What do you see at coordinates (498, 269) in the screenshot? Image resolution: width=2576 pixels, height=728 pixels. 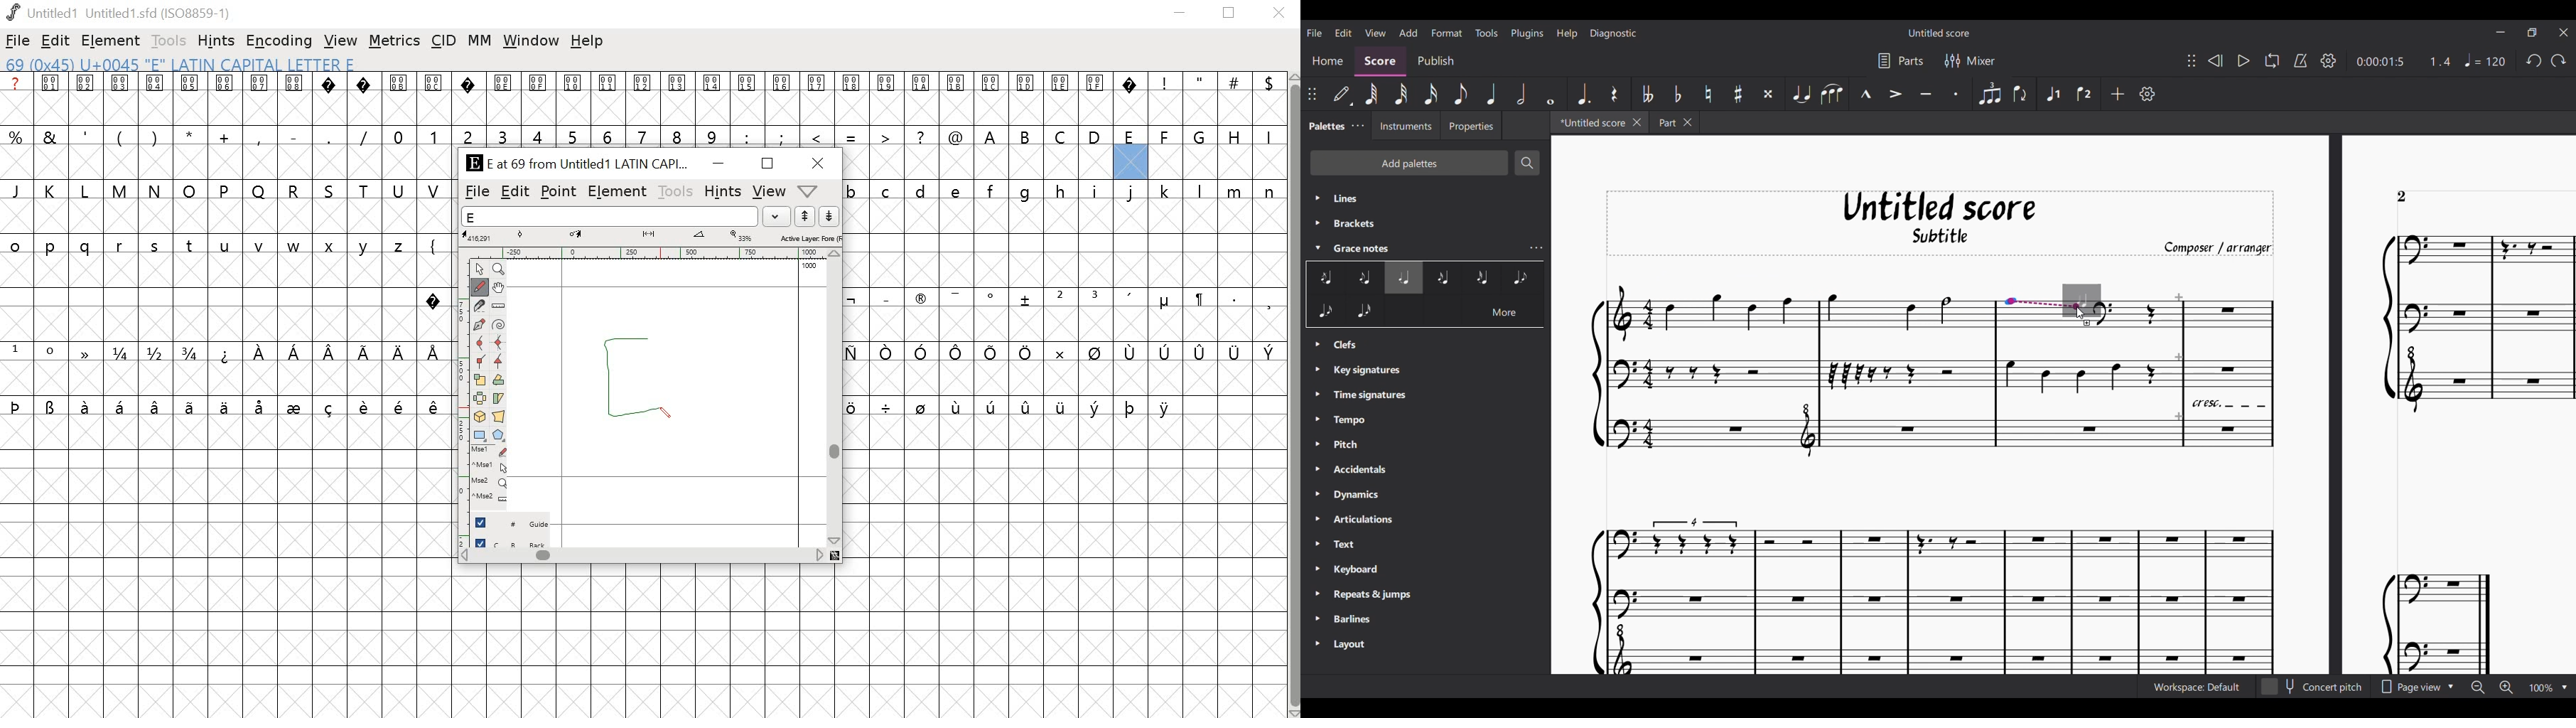 I see `Zoom` at bounding box center [498, 269].